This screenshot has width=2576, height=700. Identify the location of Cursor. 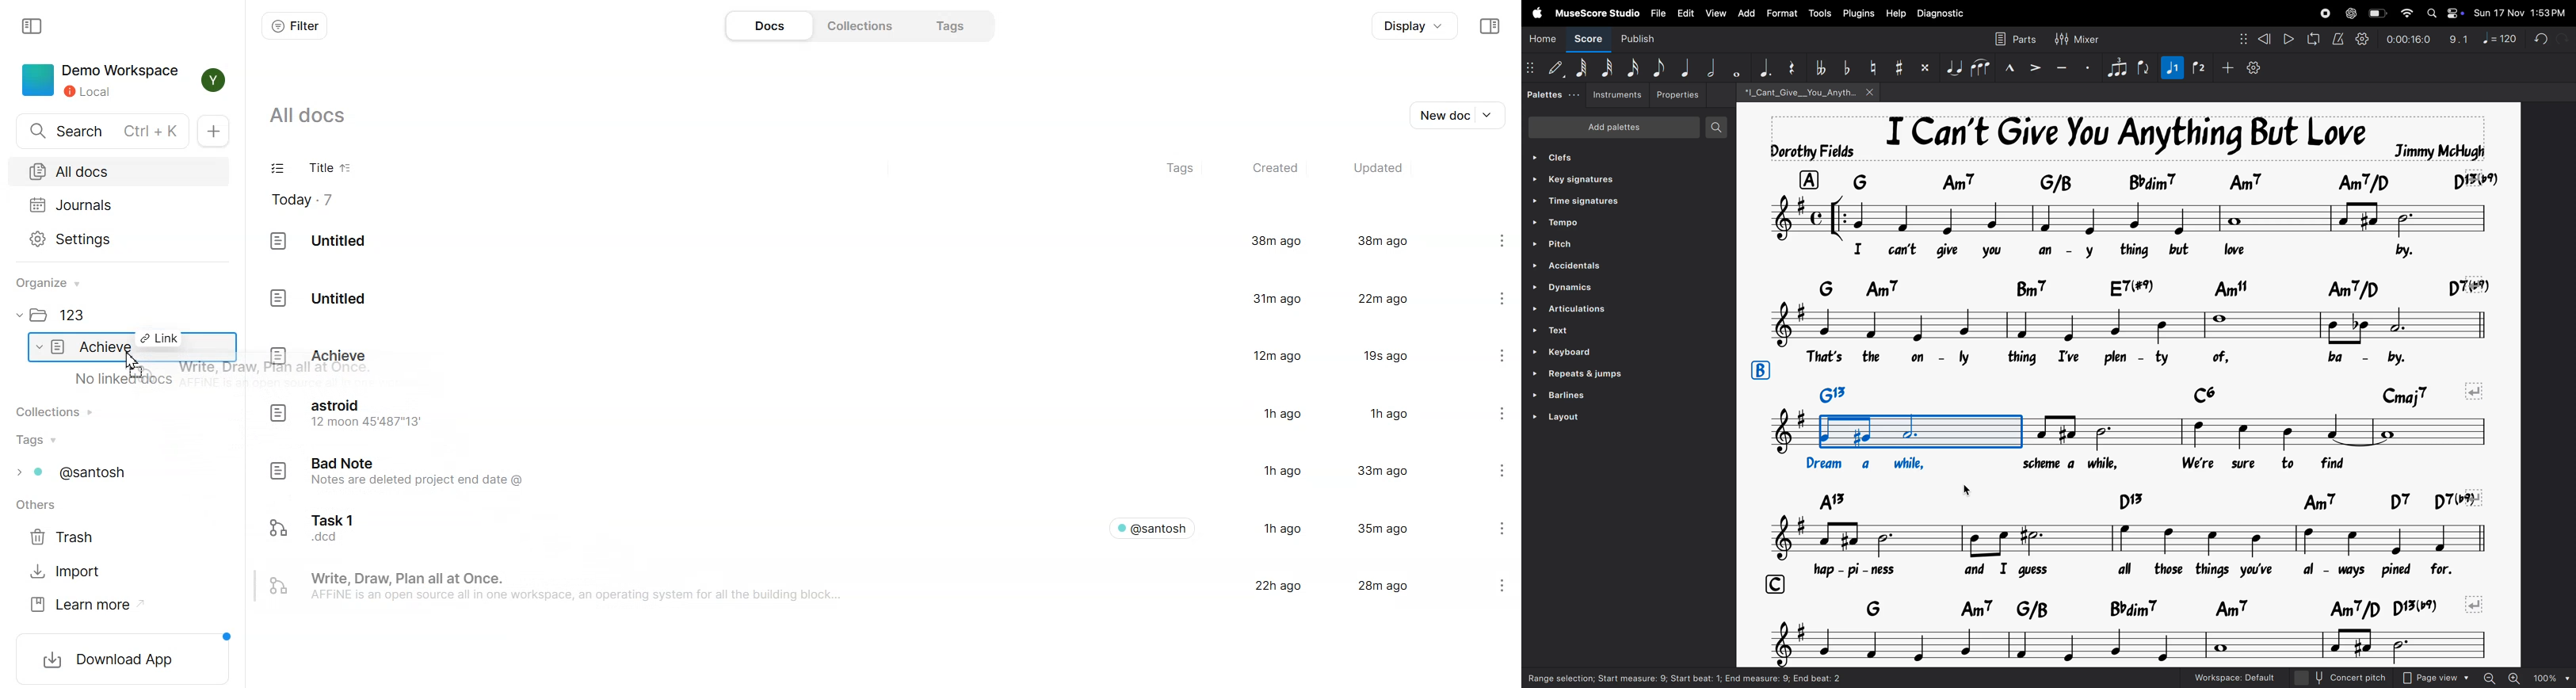
(133, 365).